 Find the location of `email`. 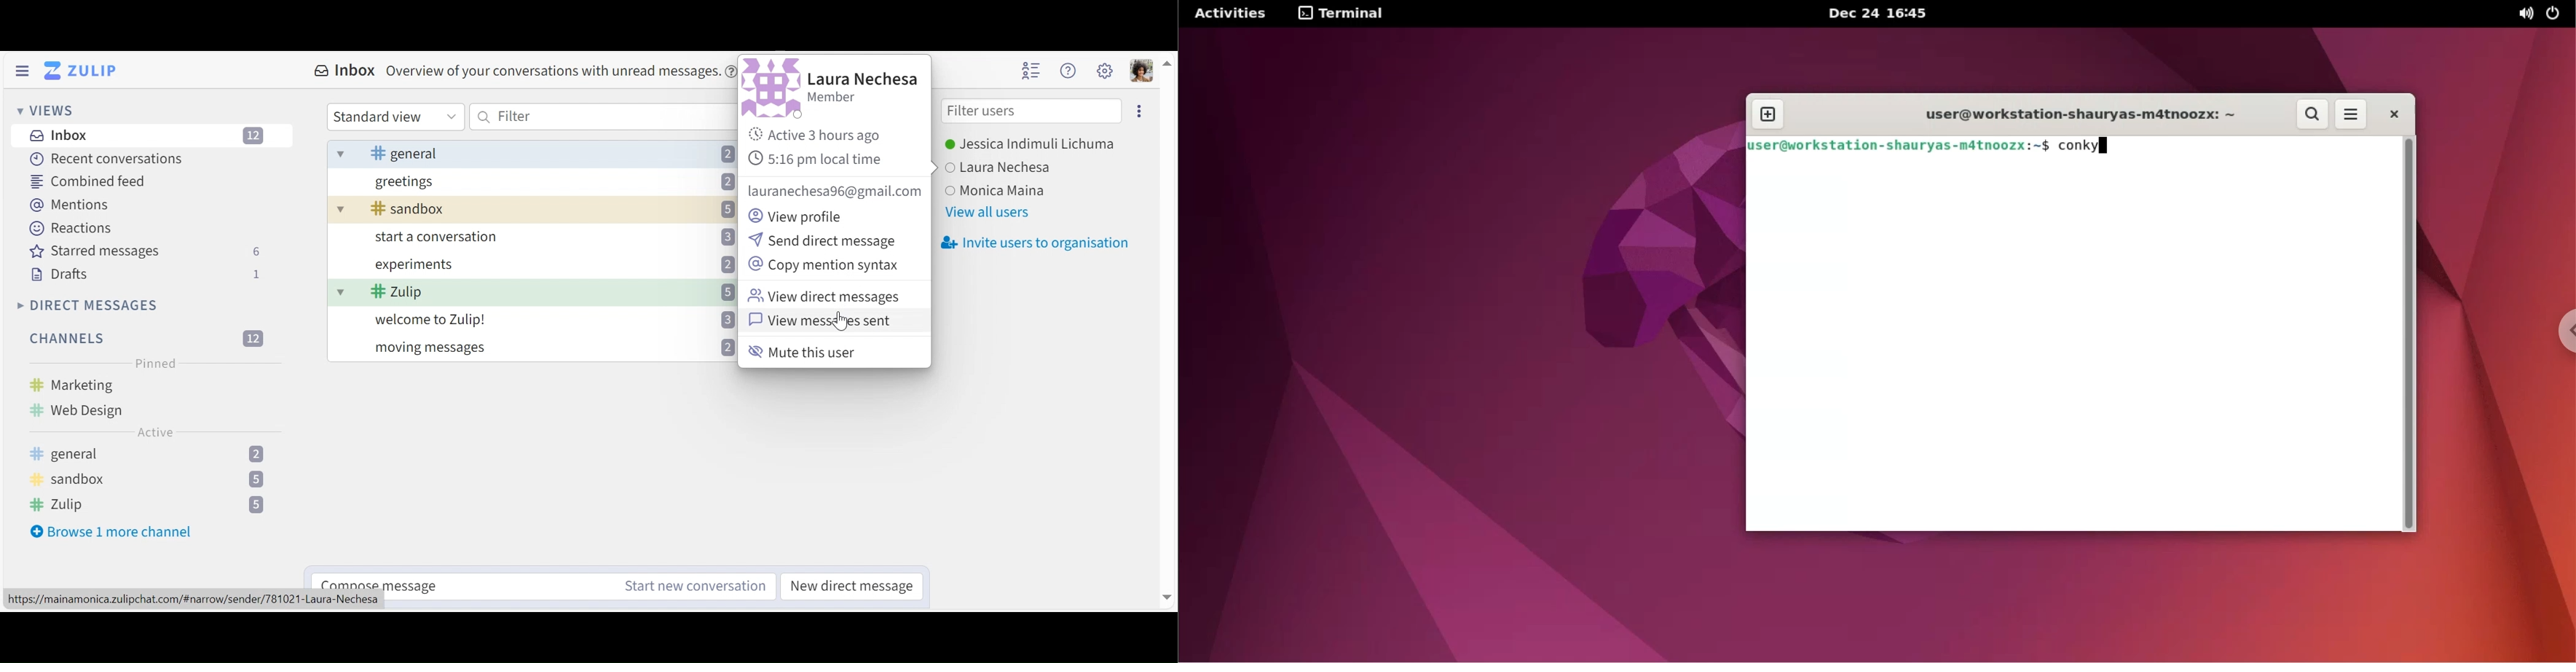

email is located at coordinates (835, 192).